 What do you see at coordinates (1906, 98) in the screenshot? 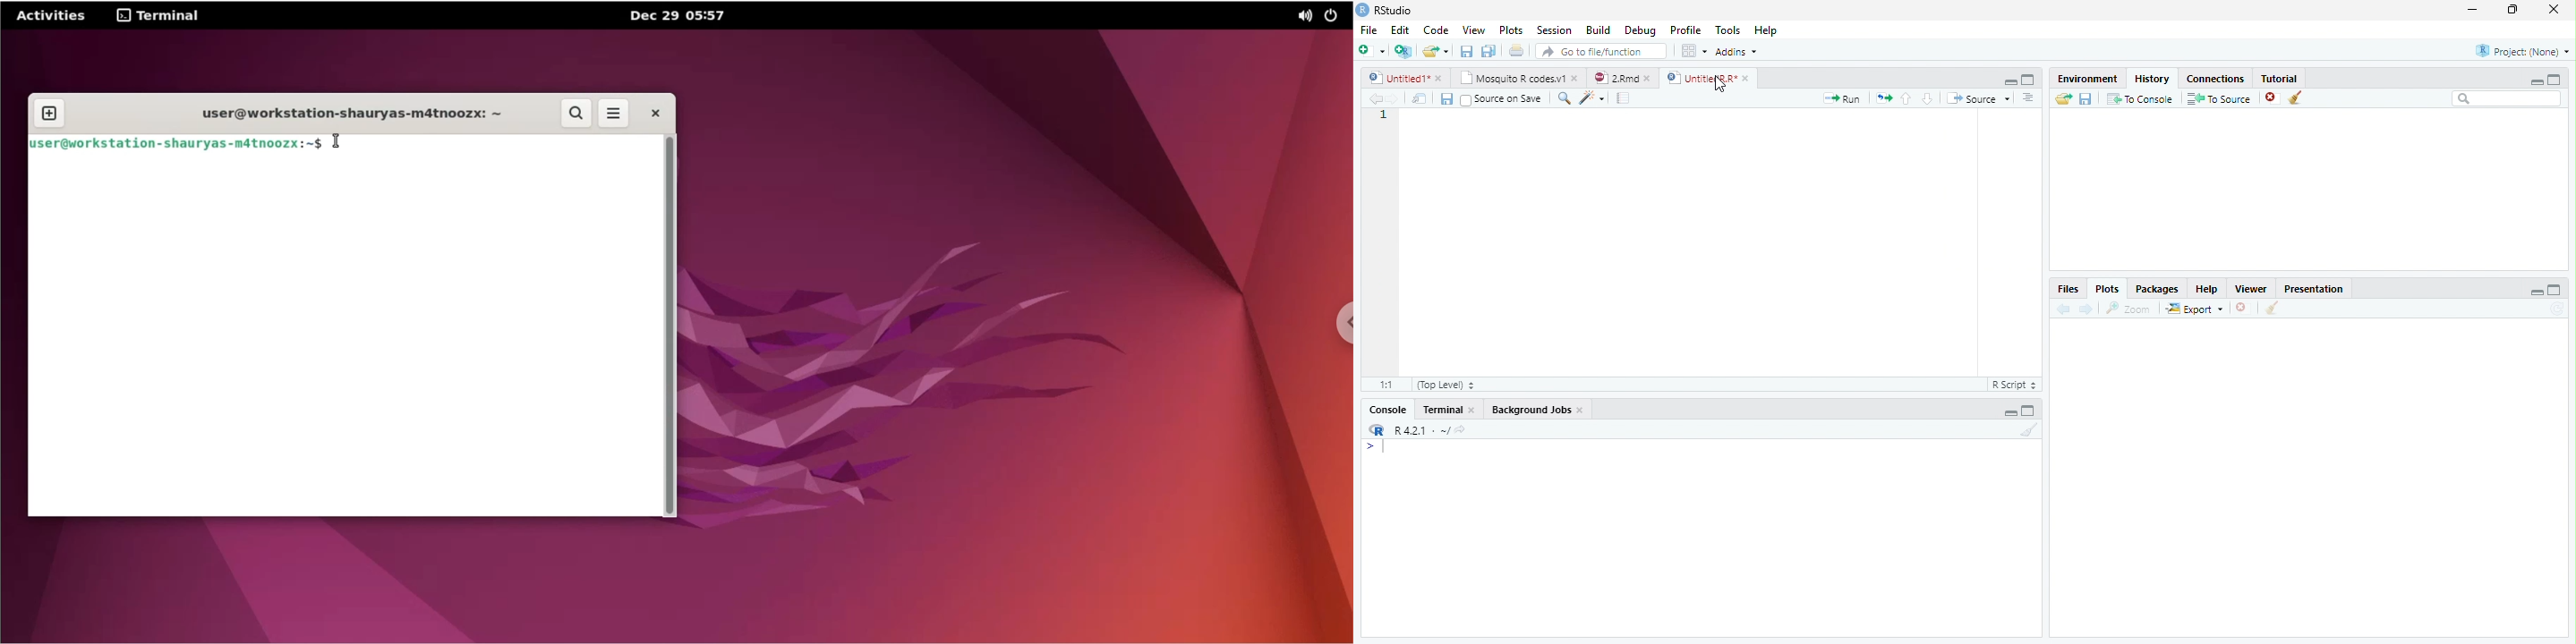
I see `Go to previous section/chunk` at bounding box center [1906, 98].